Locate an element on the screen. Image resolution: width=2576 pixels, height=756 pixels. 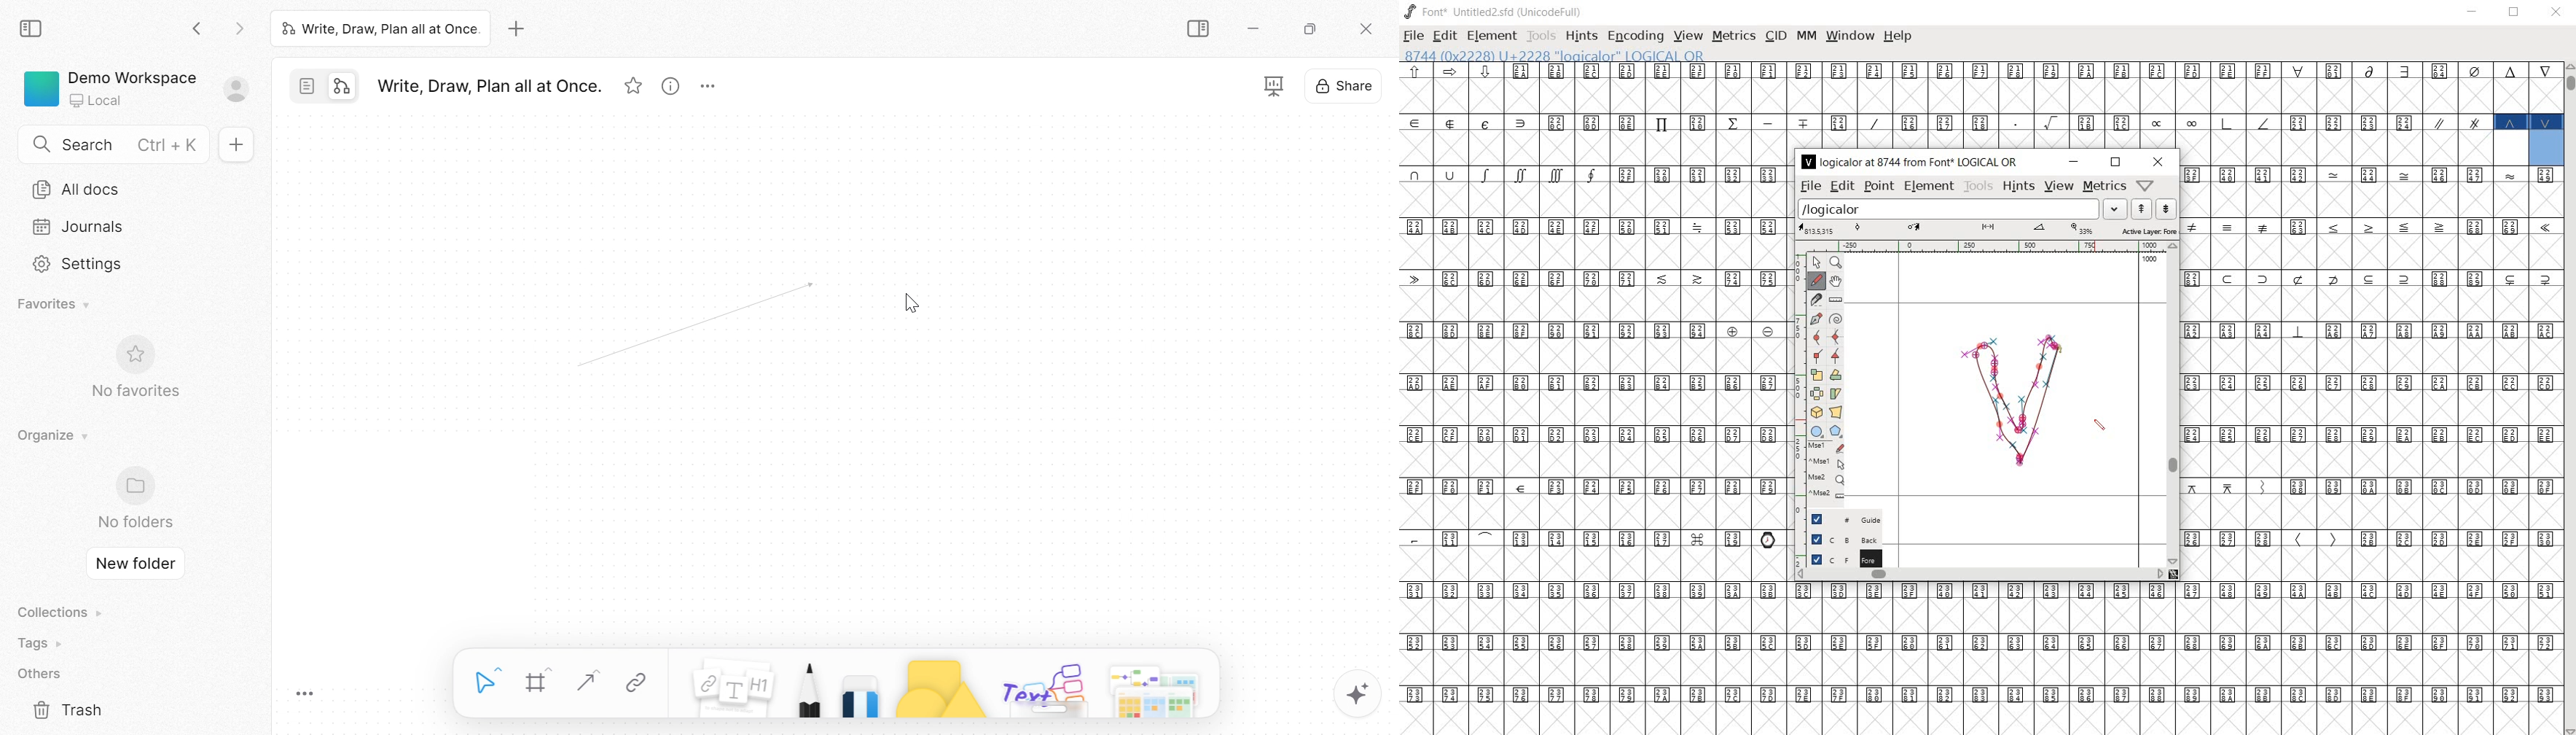
8744 (0x2228) U+2228 "logicalor" LOGICAL OR is located at coordinates (1560, 55).